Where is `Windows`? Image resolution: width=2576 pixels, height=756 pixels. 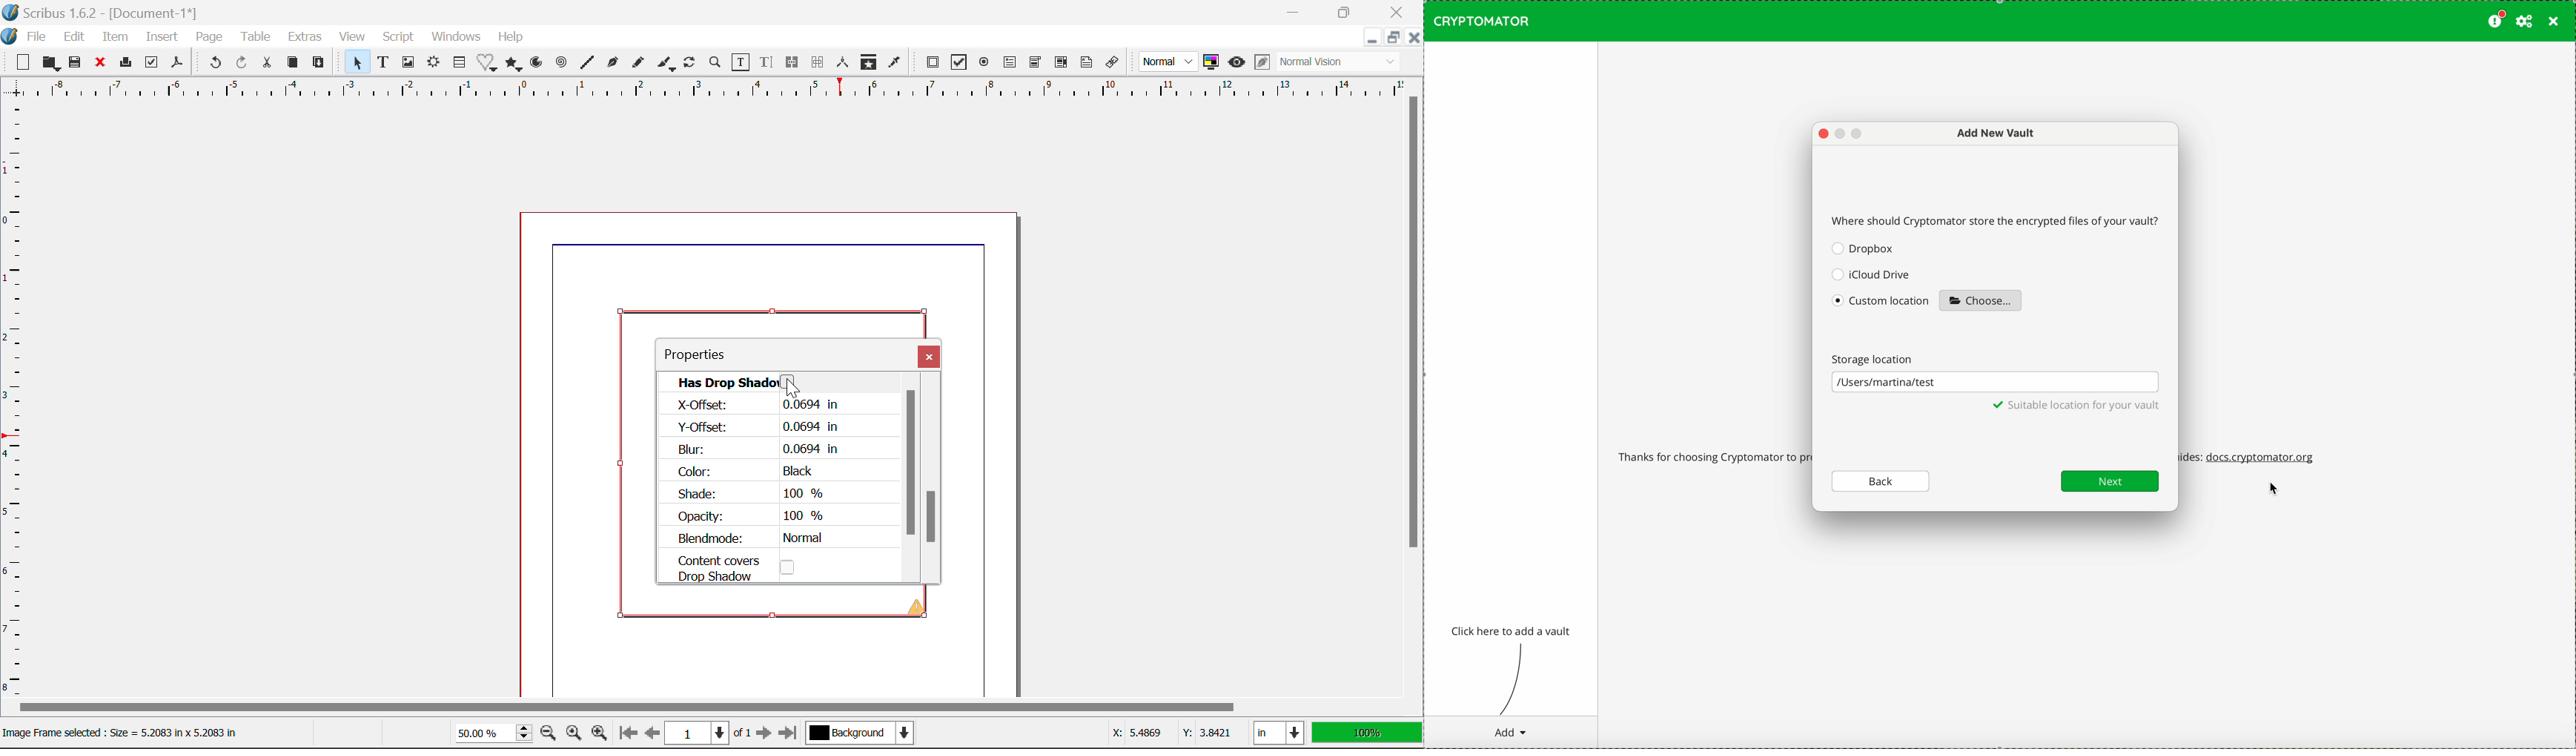 Windows is located at coordinates (457, 37).